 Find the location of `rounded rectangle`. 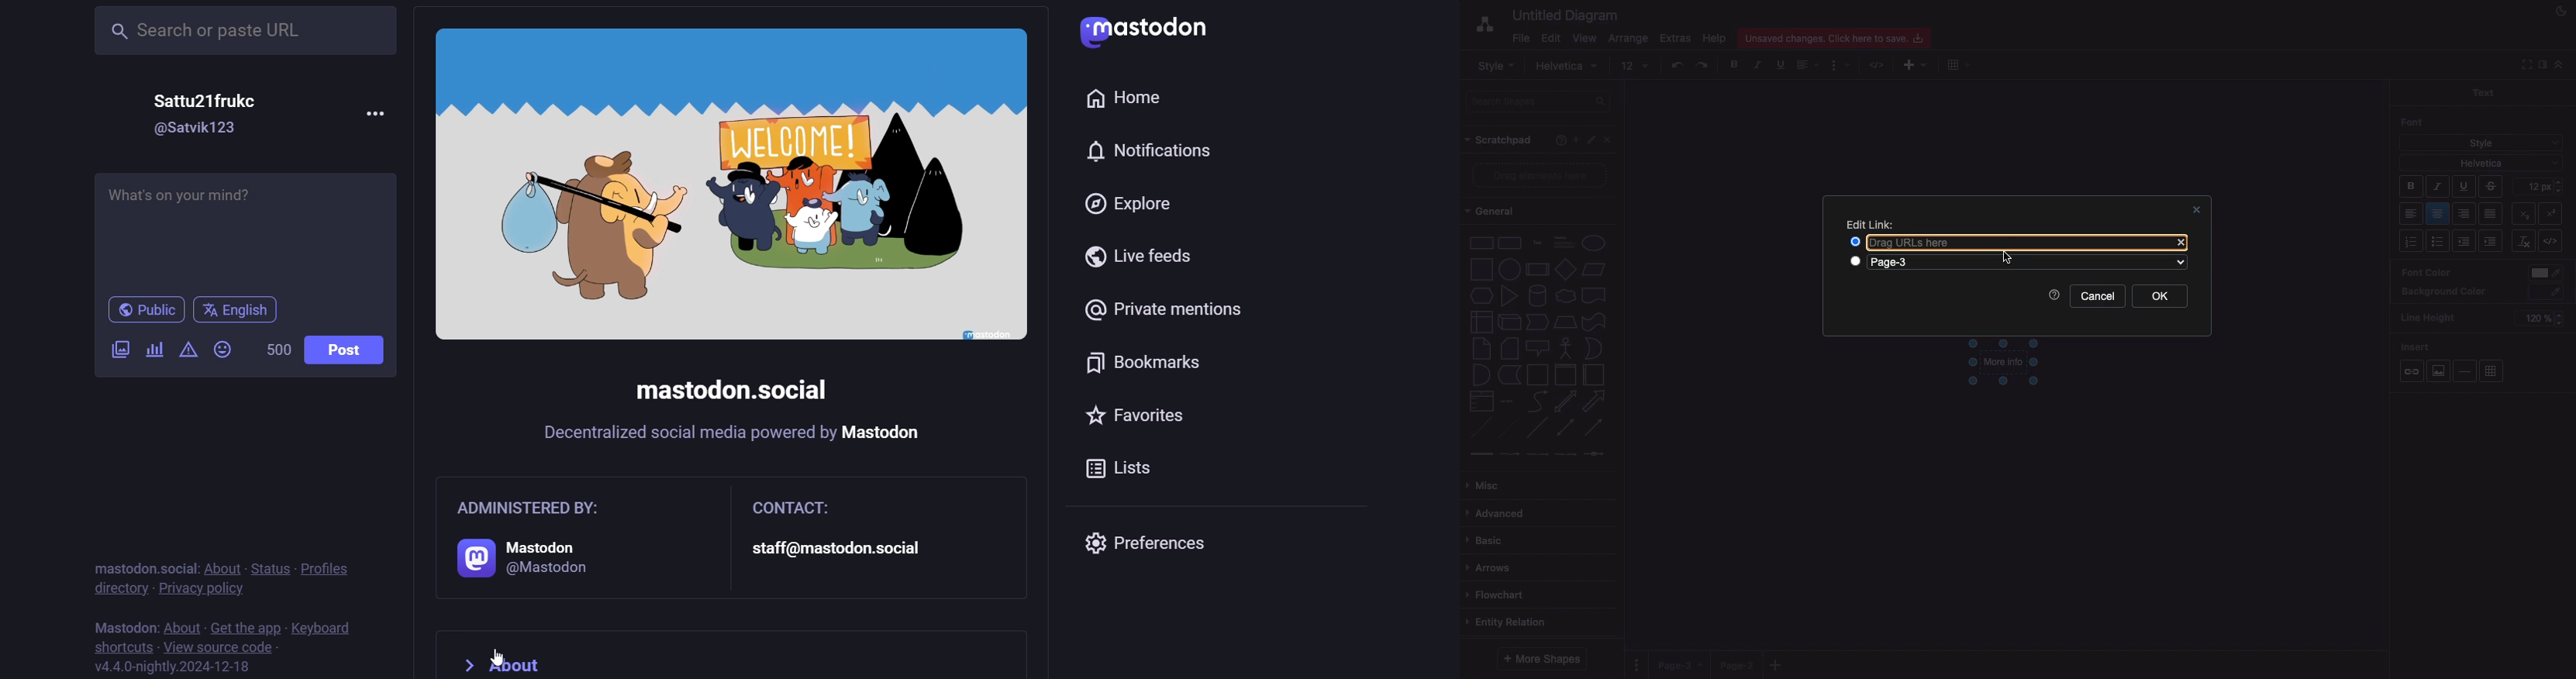

rounded rectangle is located at coordinates (1510, 242).